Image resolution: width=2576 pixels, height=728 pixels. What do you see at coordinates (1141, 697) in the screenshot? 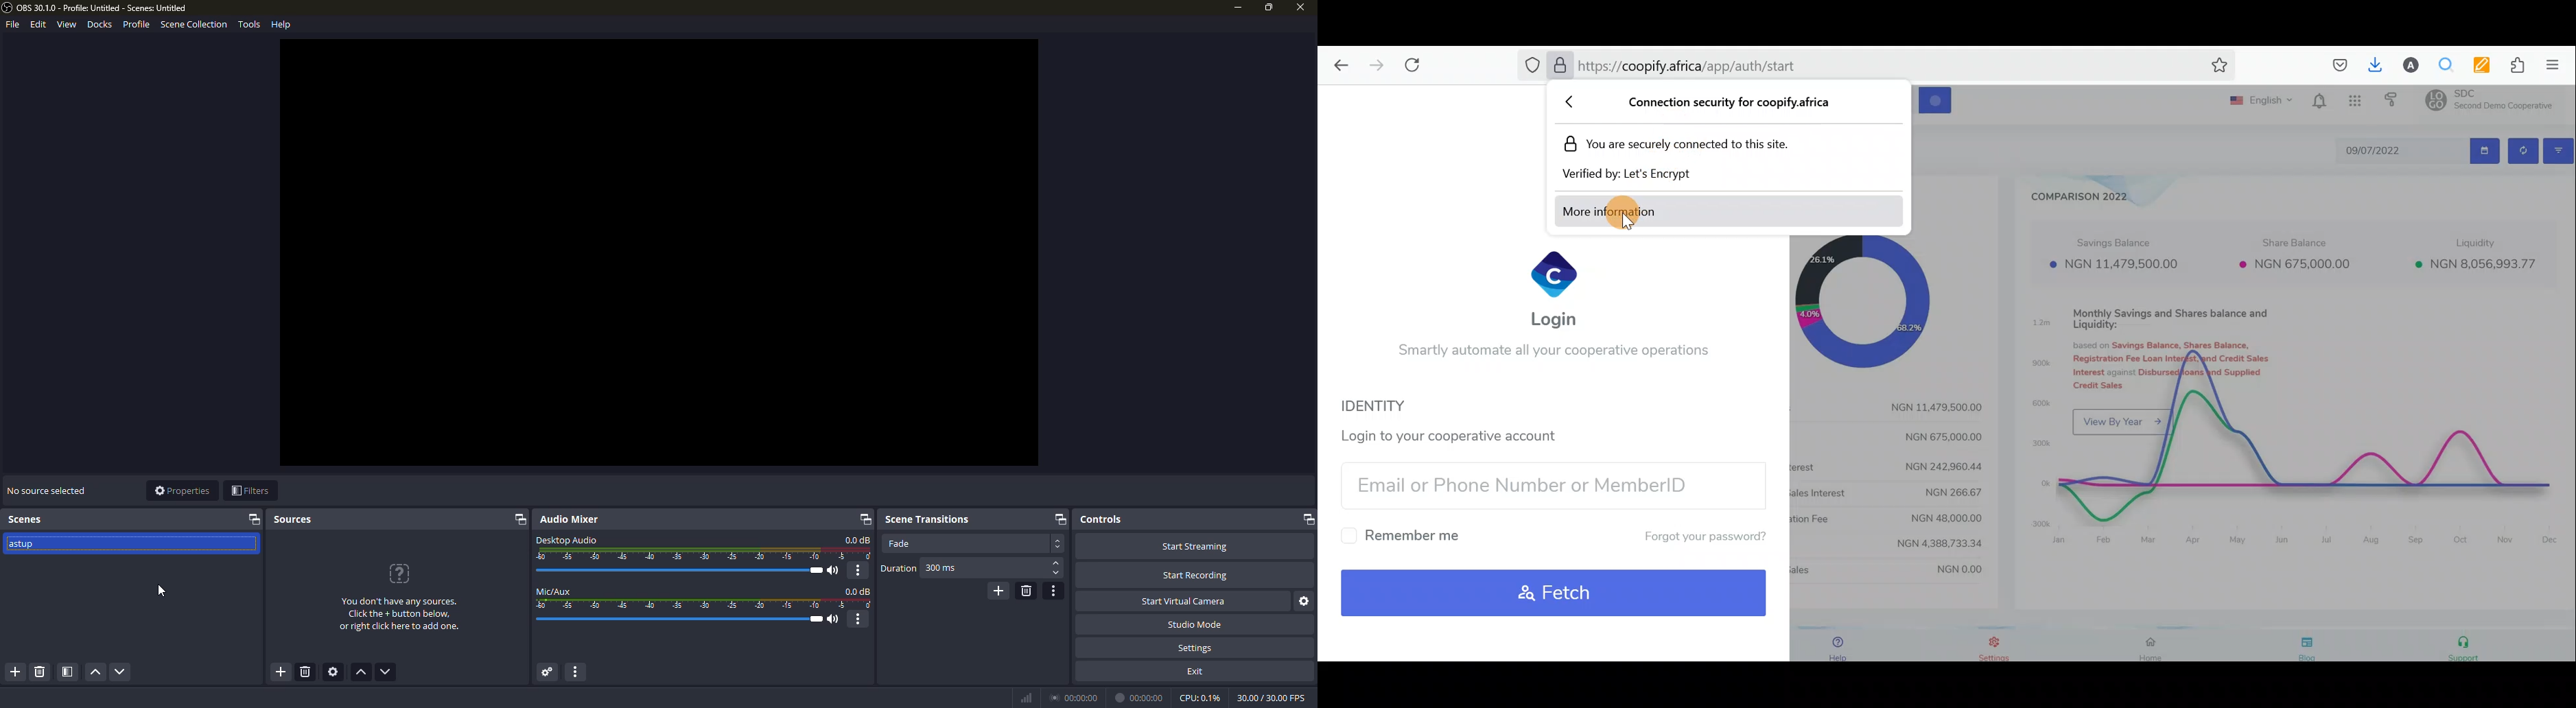
I see `time` at bounding box center [1141, 697].